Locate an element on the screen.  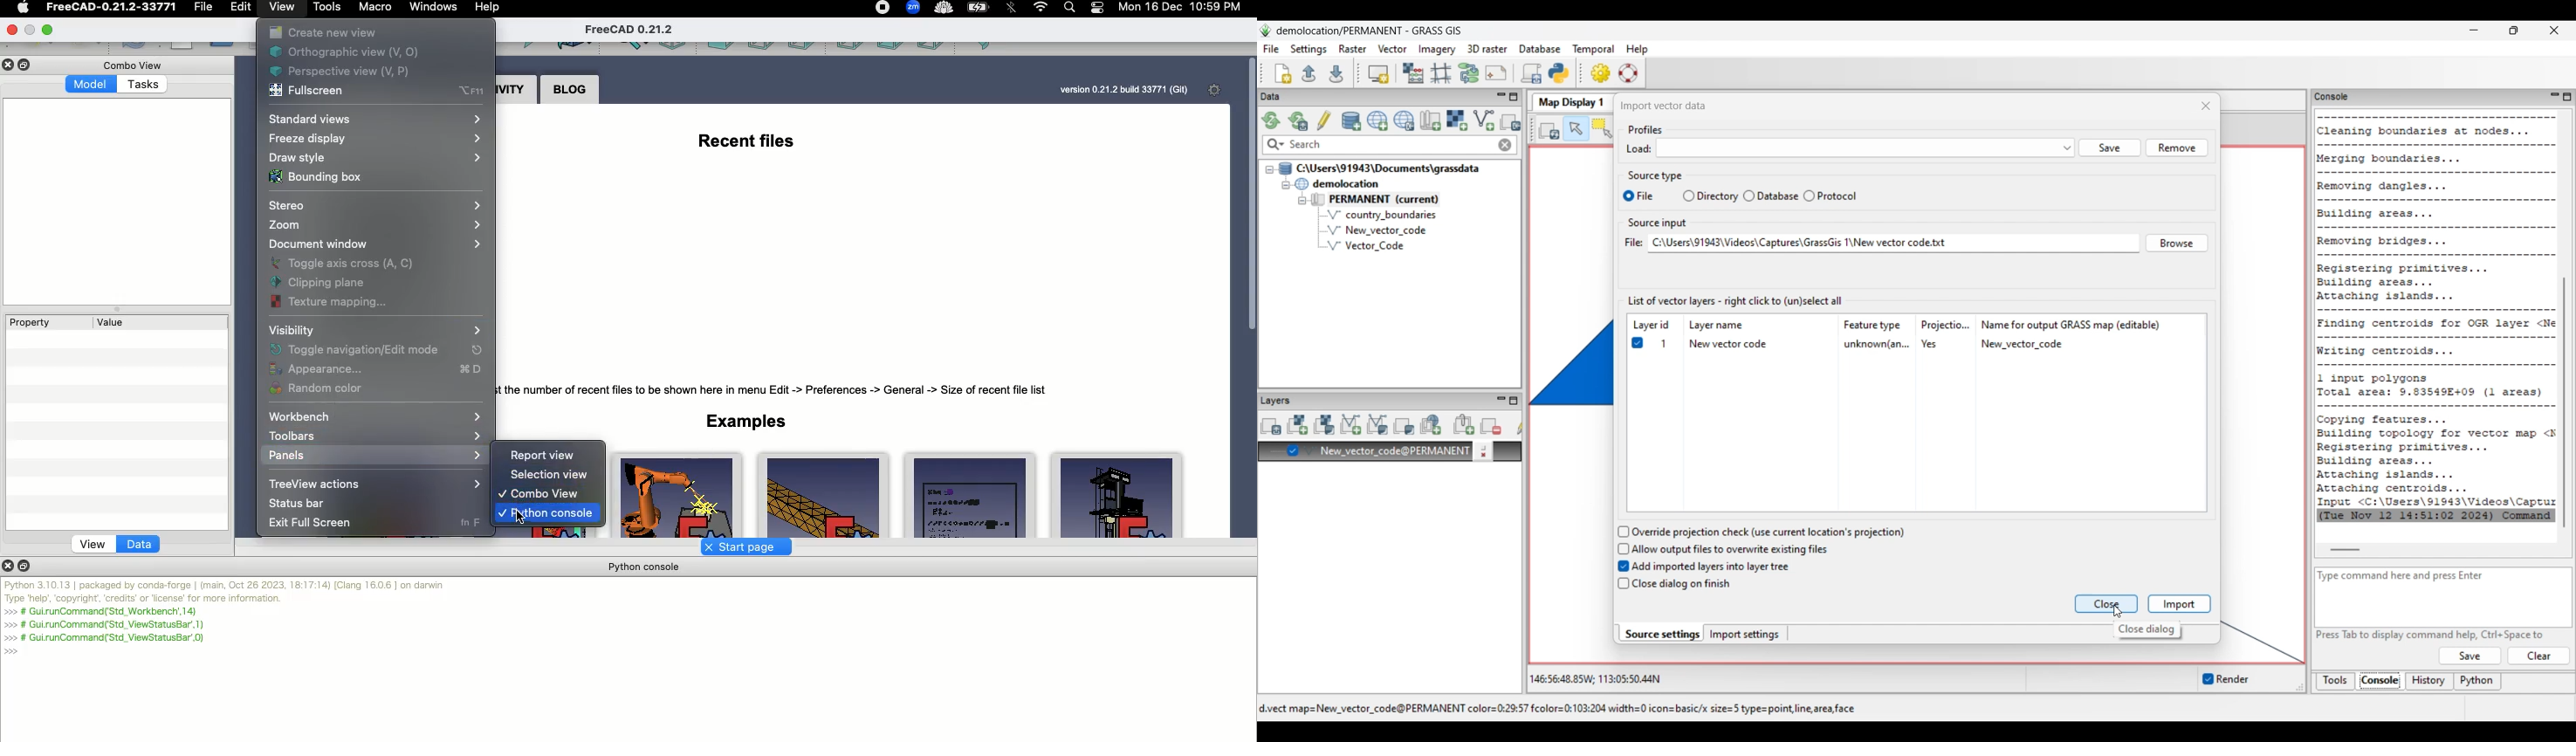
FemCalculixCantile ver3D_newSolver.FCStd 158Kb is located at coordinates (823, 495).